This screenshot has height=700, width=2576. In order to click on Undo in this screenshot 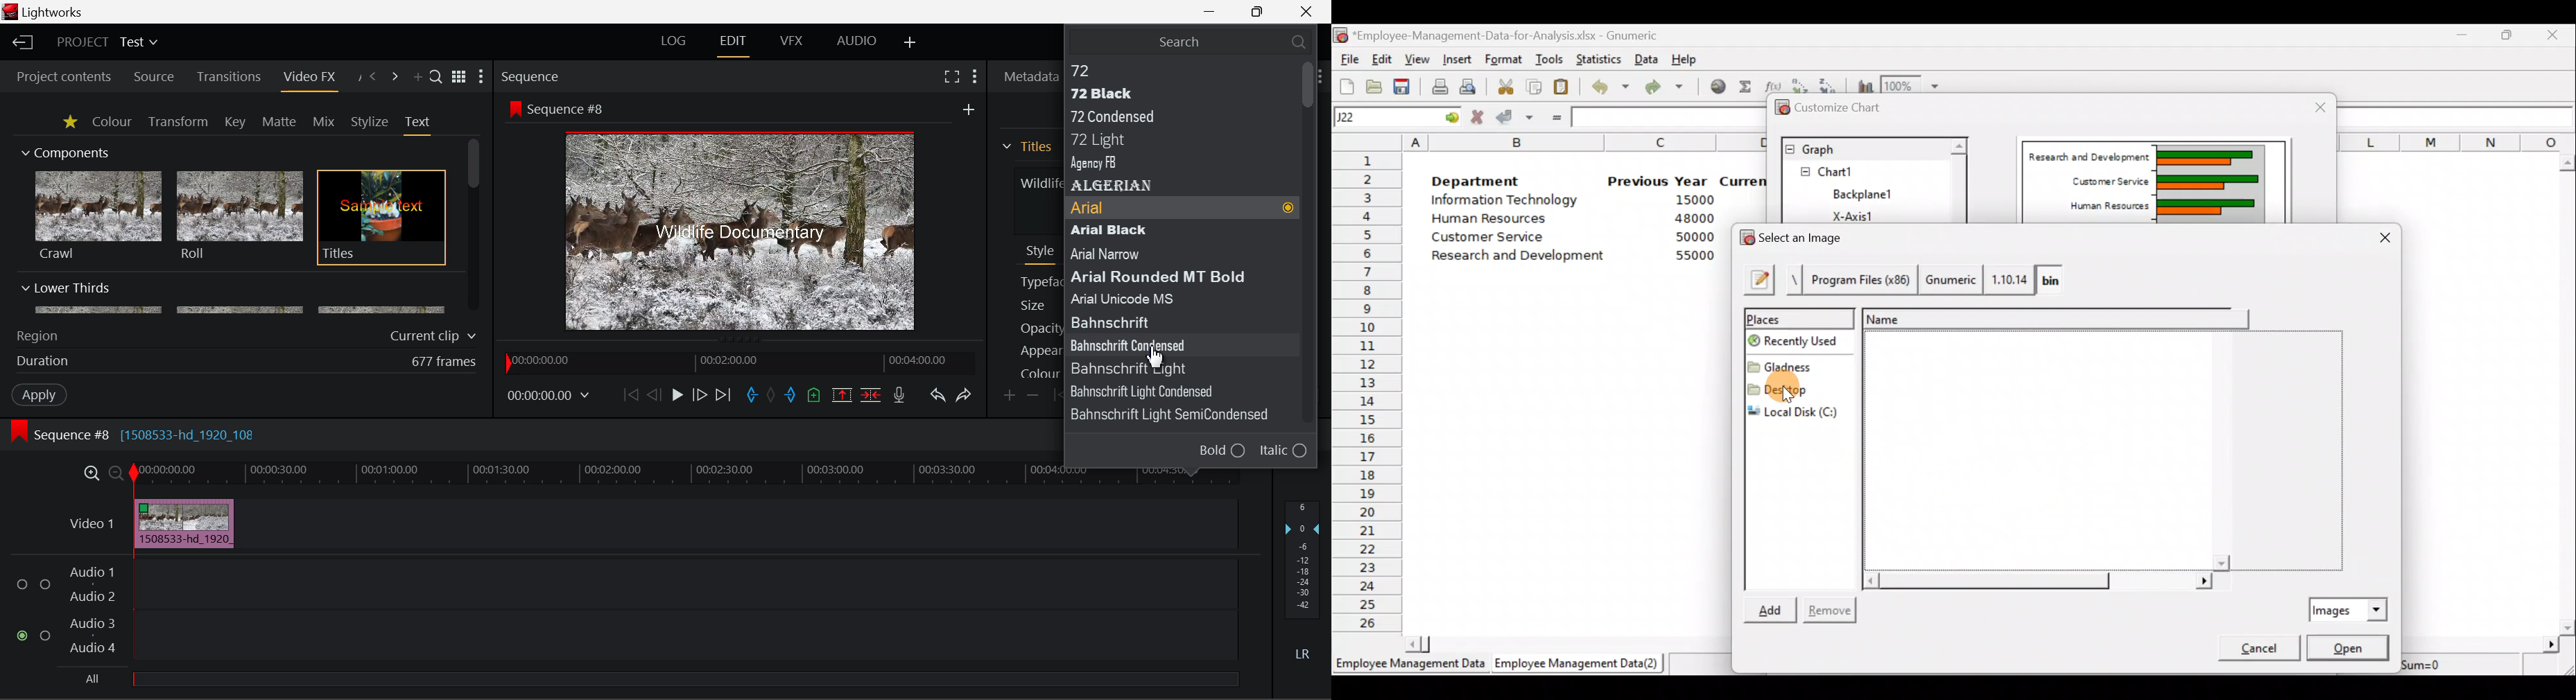, I will do `click(937, 396)`.